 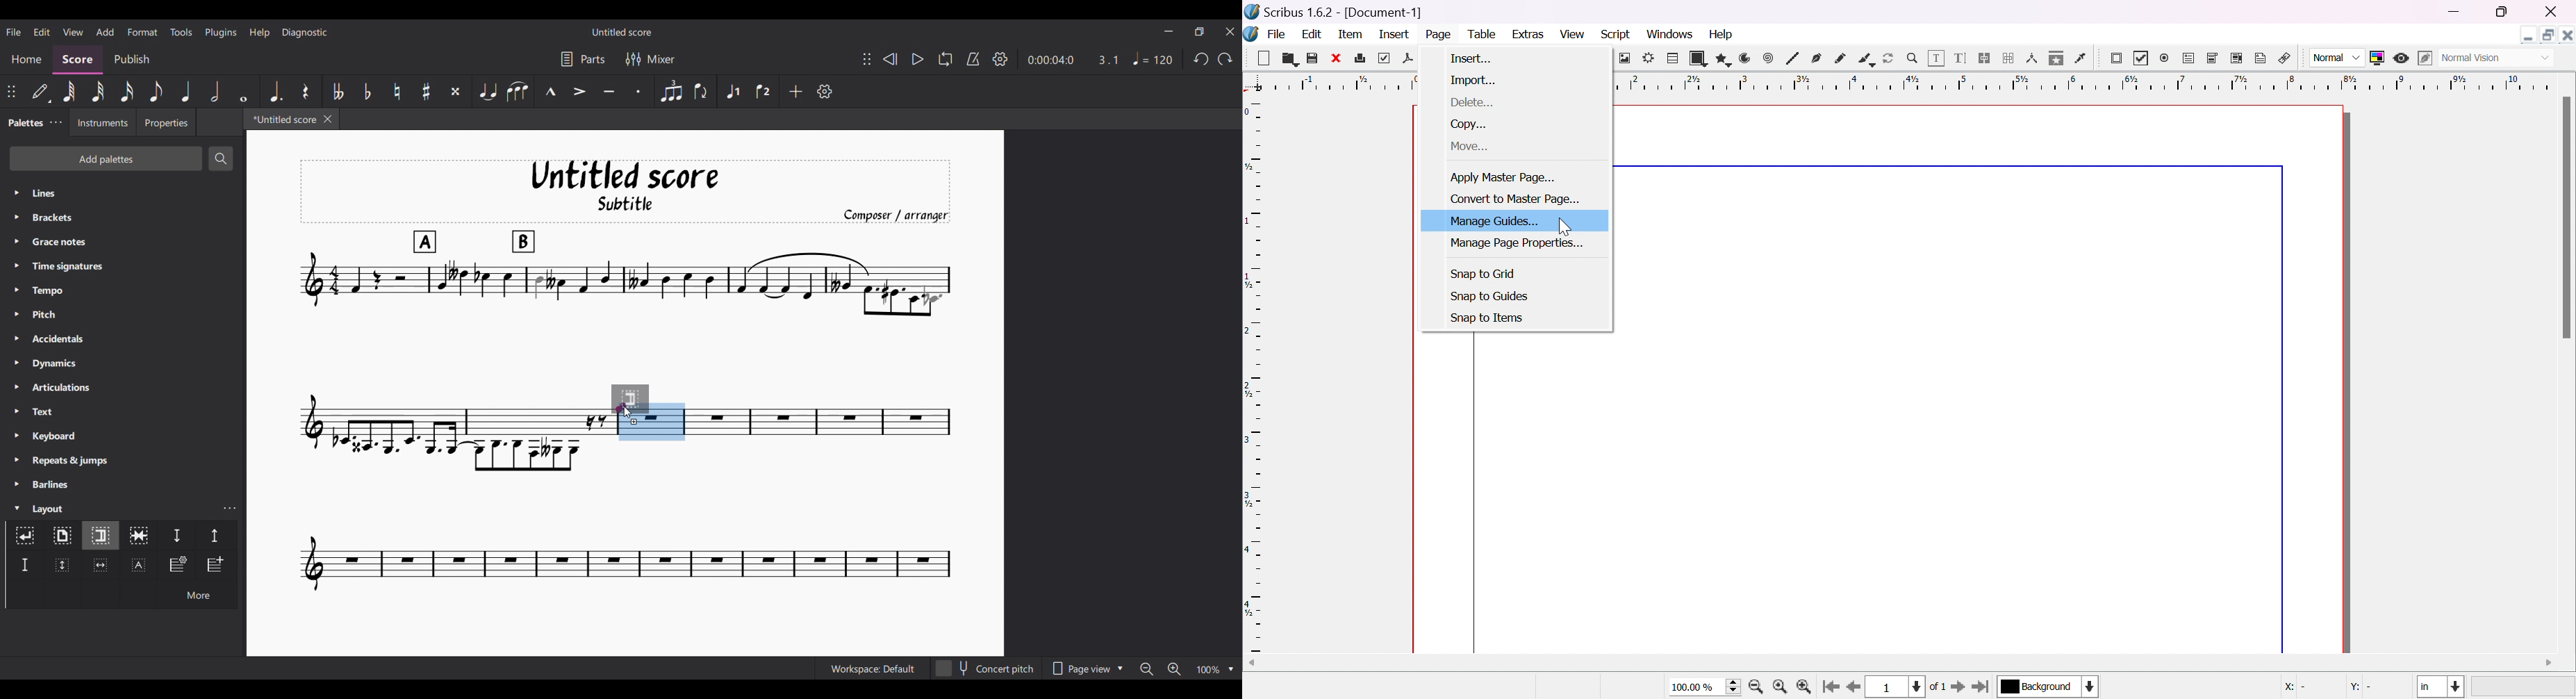 I want to click on Grace notes, so click(x=123, y=241).